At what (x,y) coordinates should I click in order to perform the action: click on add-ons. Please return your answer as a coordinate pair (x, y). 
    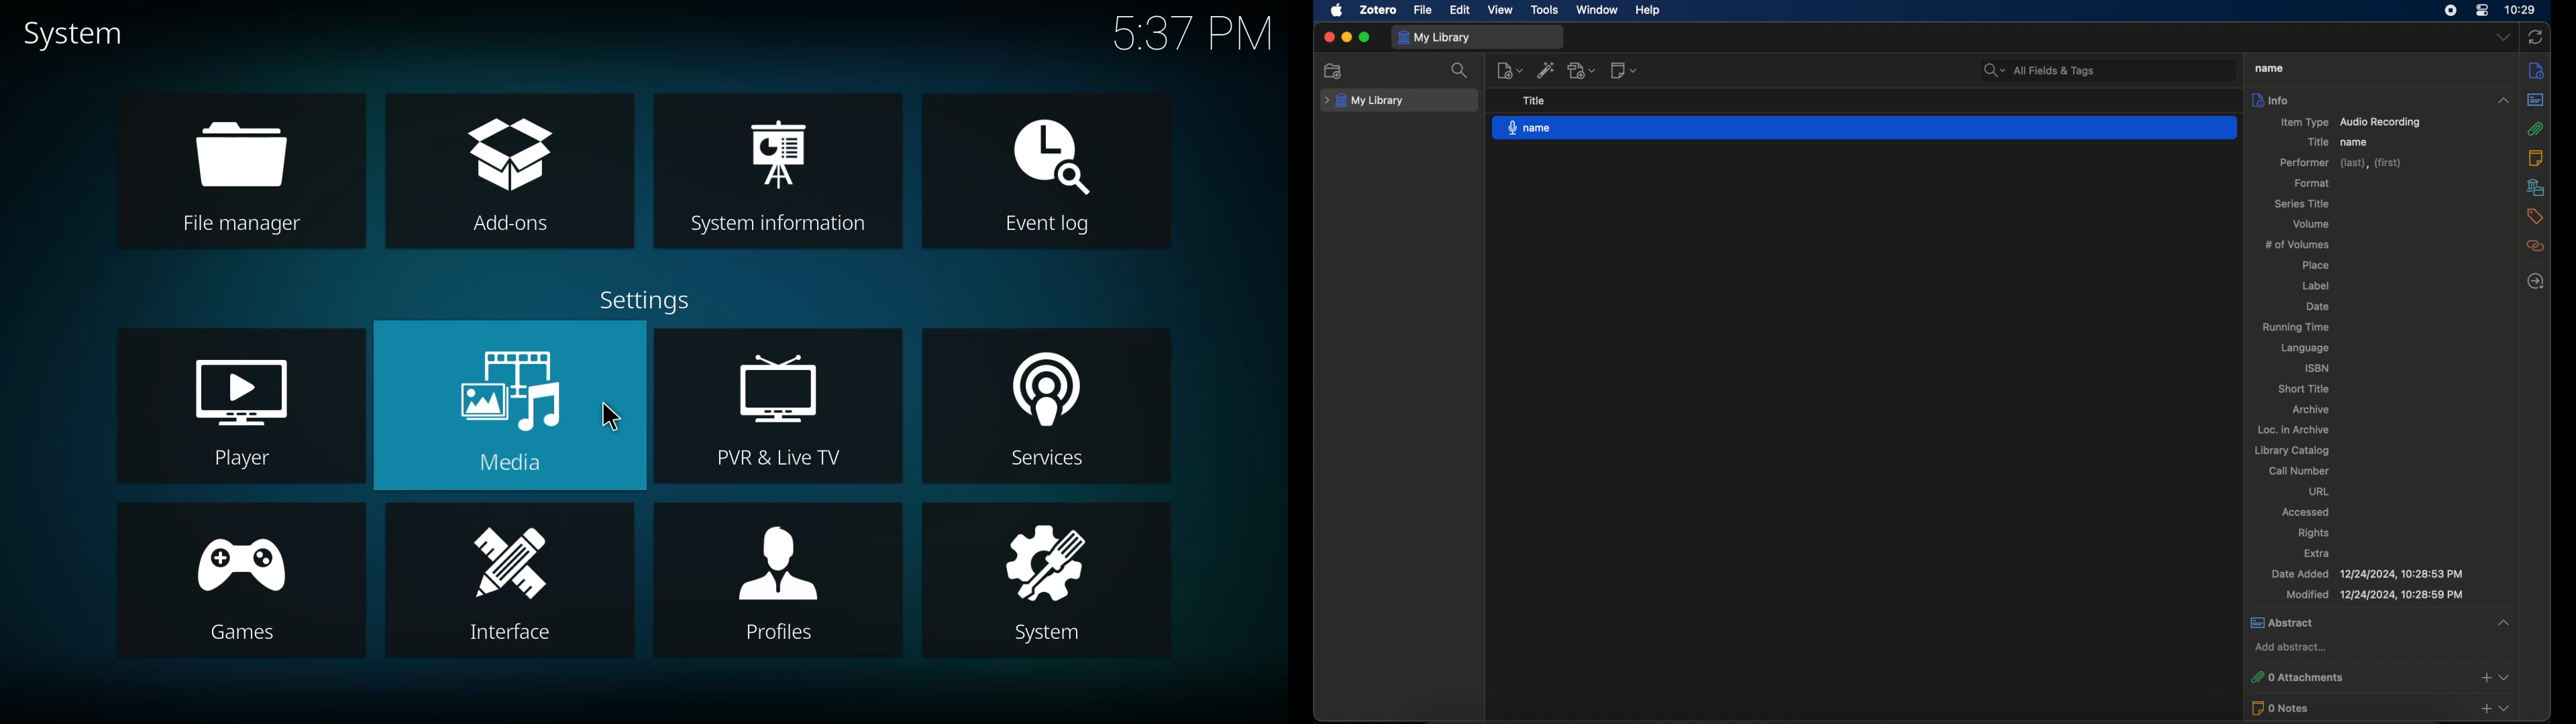
    Looking at the image, I should click on (508, 156).